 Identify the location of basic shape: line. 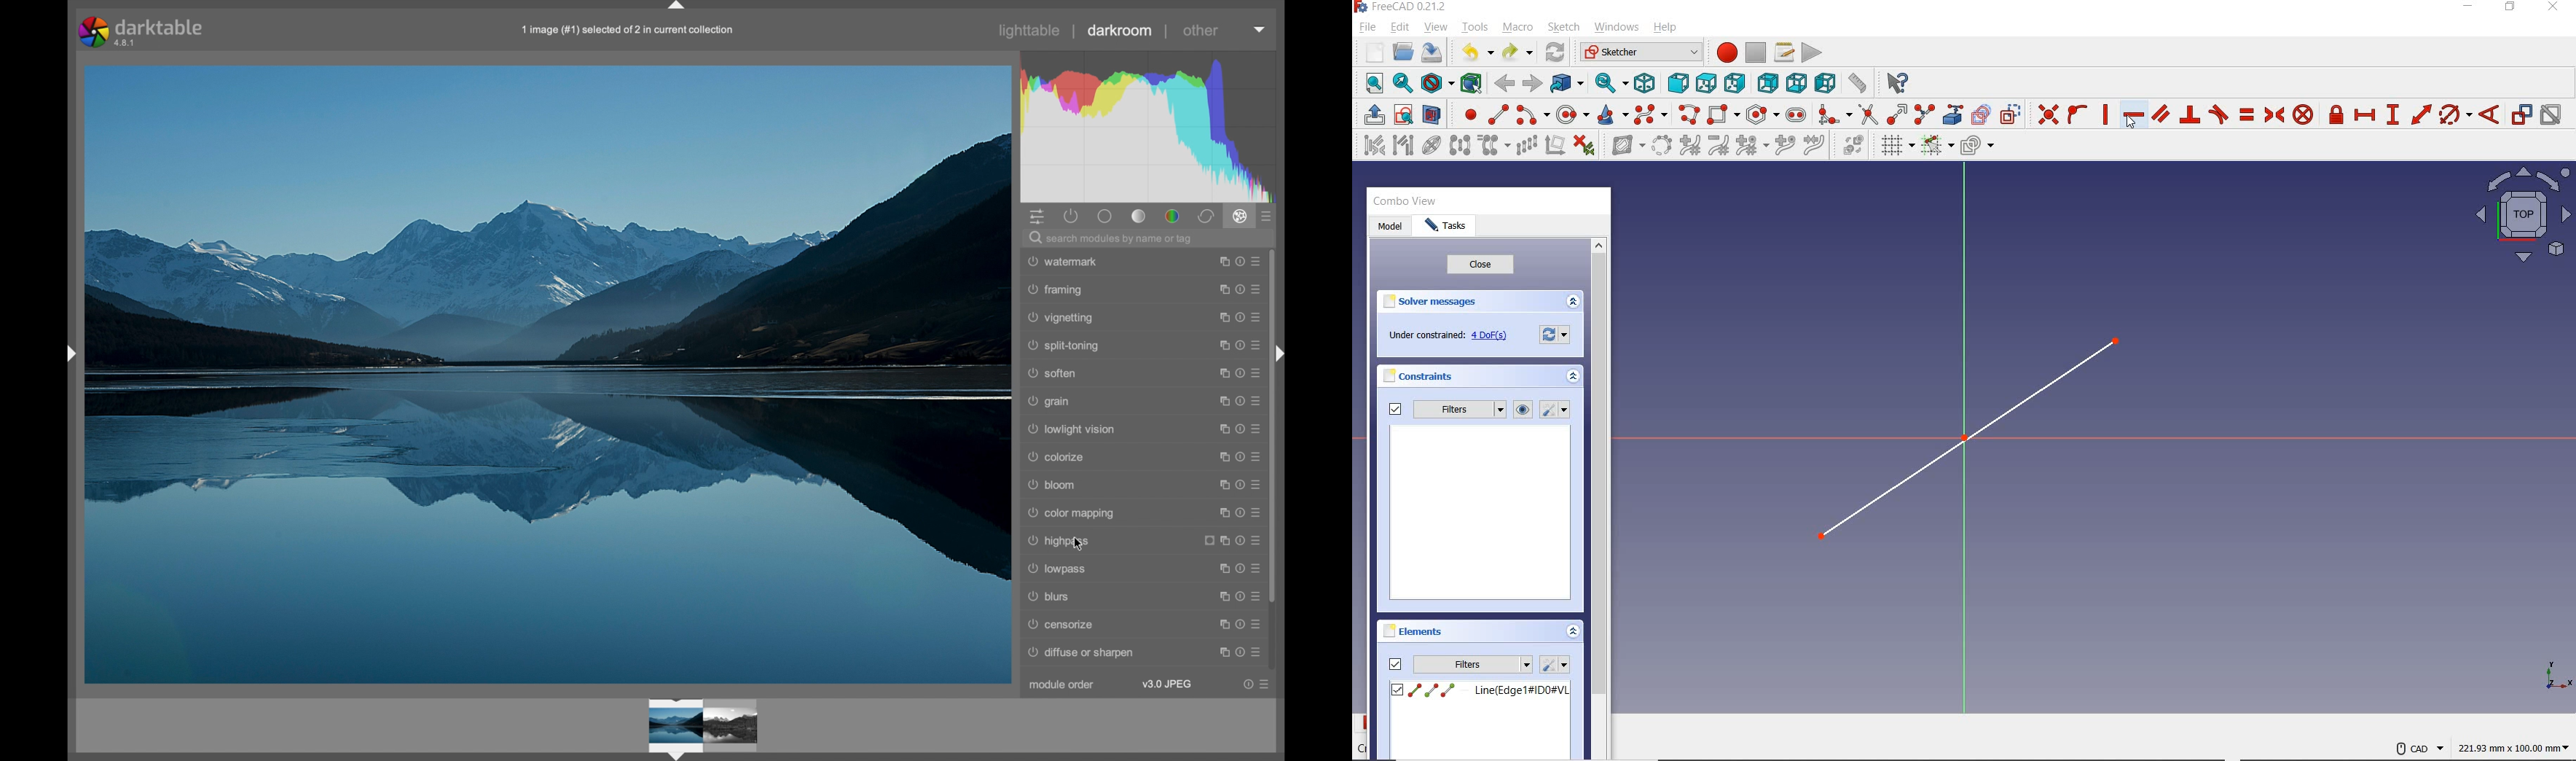
(1974, 440).